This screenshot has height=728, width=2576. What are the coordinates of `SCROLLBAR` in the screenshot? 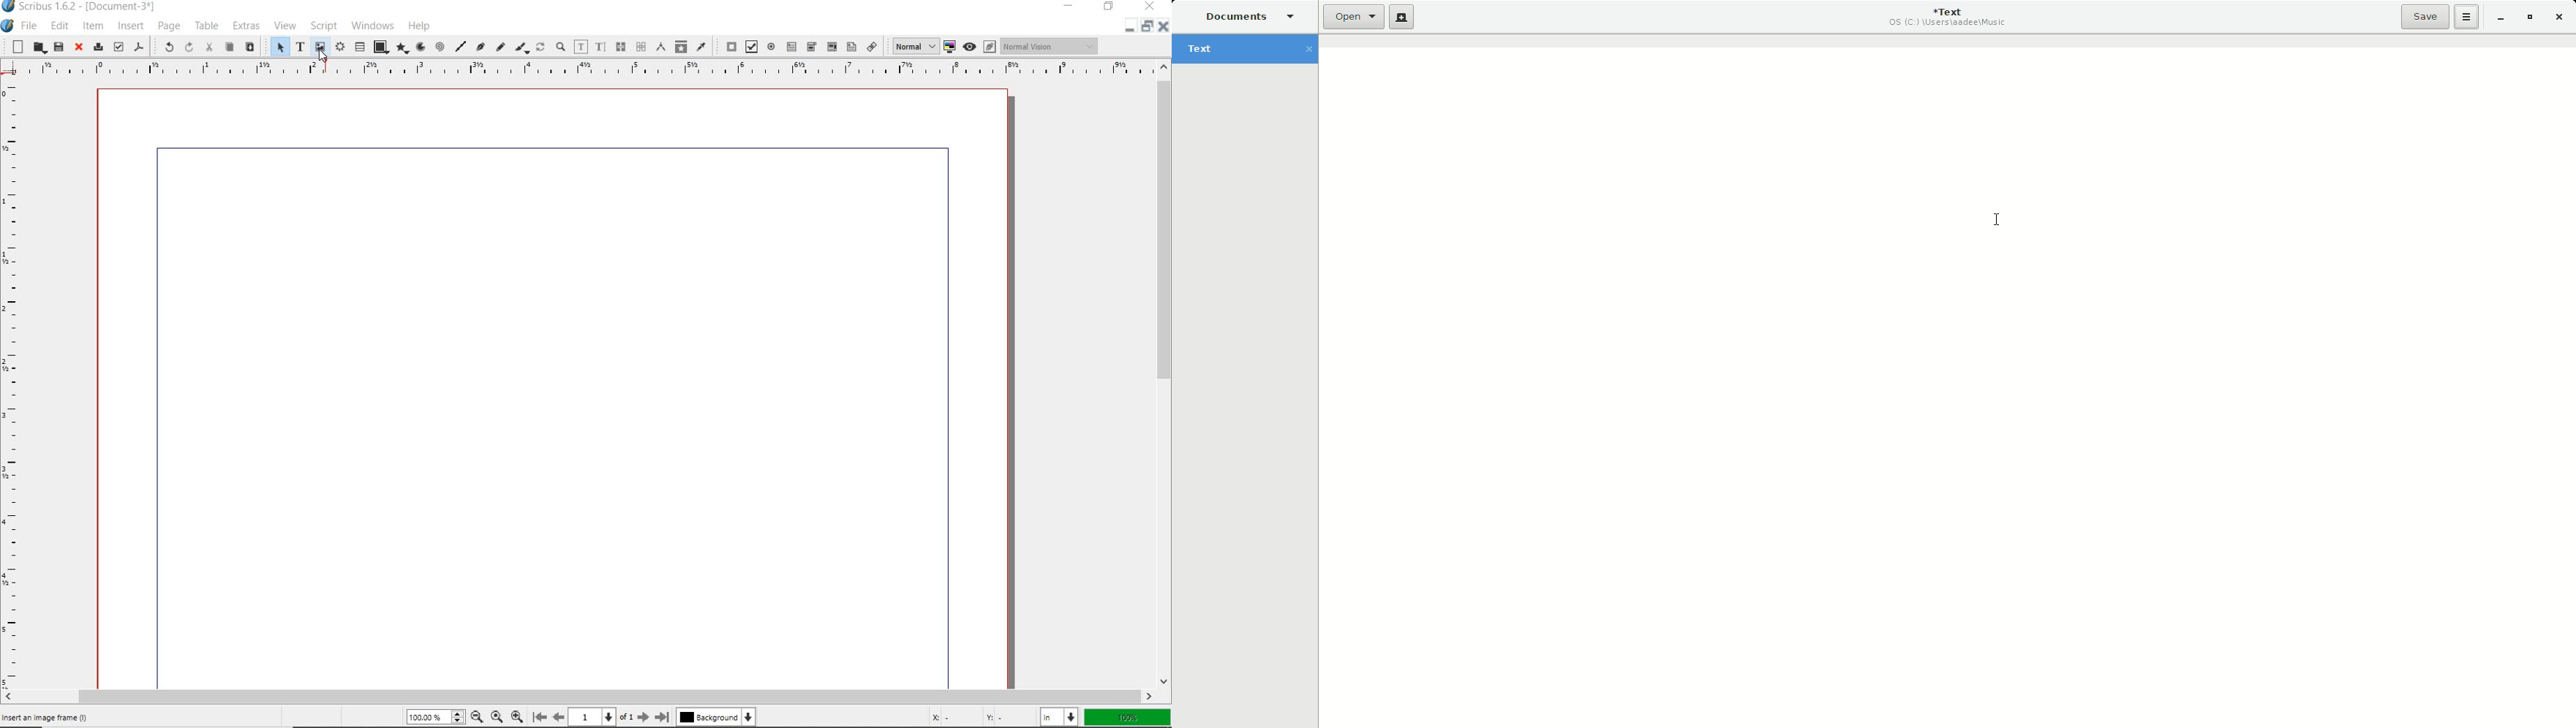 It's located at (578, 696).